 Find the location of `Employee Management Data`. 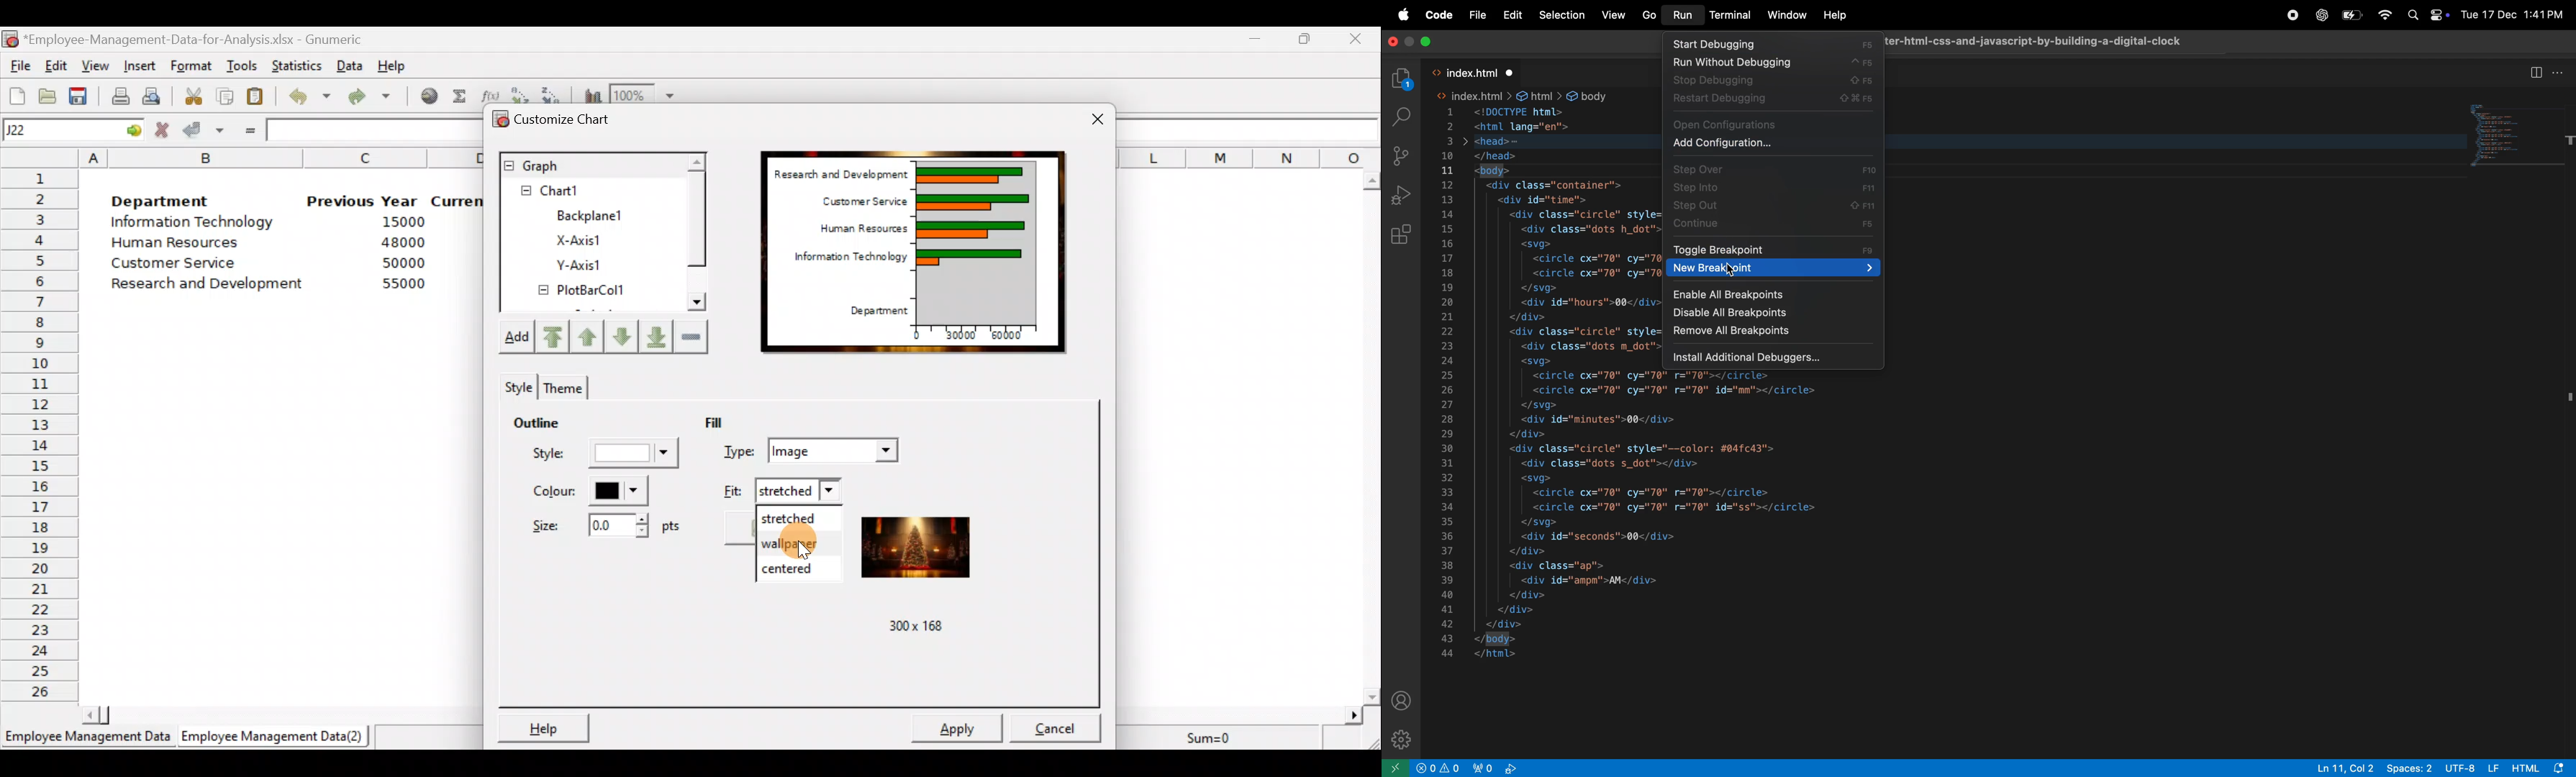

Employee Management Data is located at coordinates (86, 738).